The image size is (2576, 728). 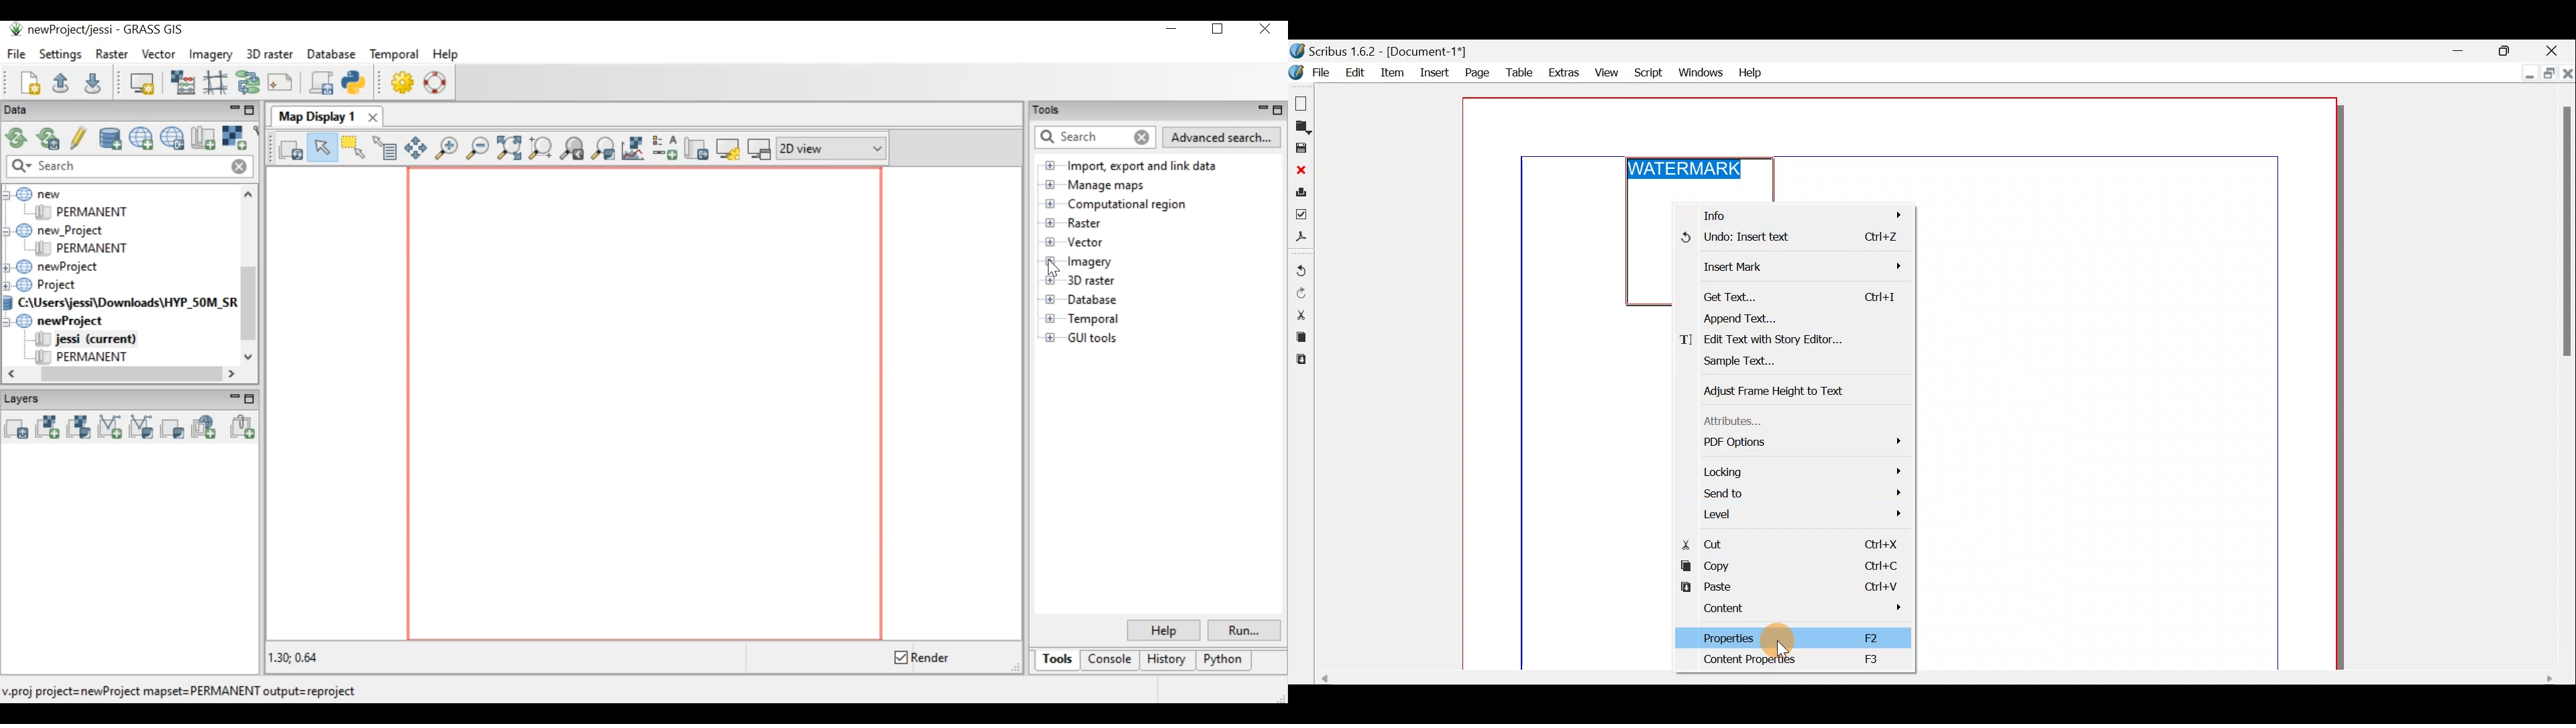 What do you see at coordinates (1790, 611) in the screenshot?
I see `Content` at bounding box center [1790, 611].